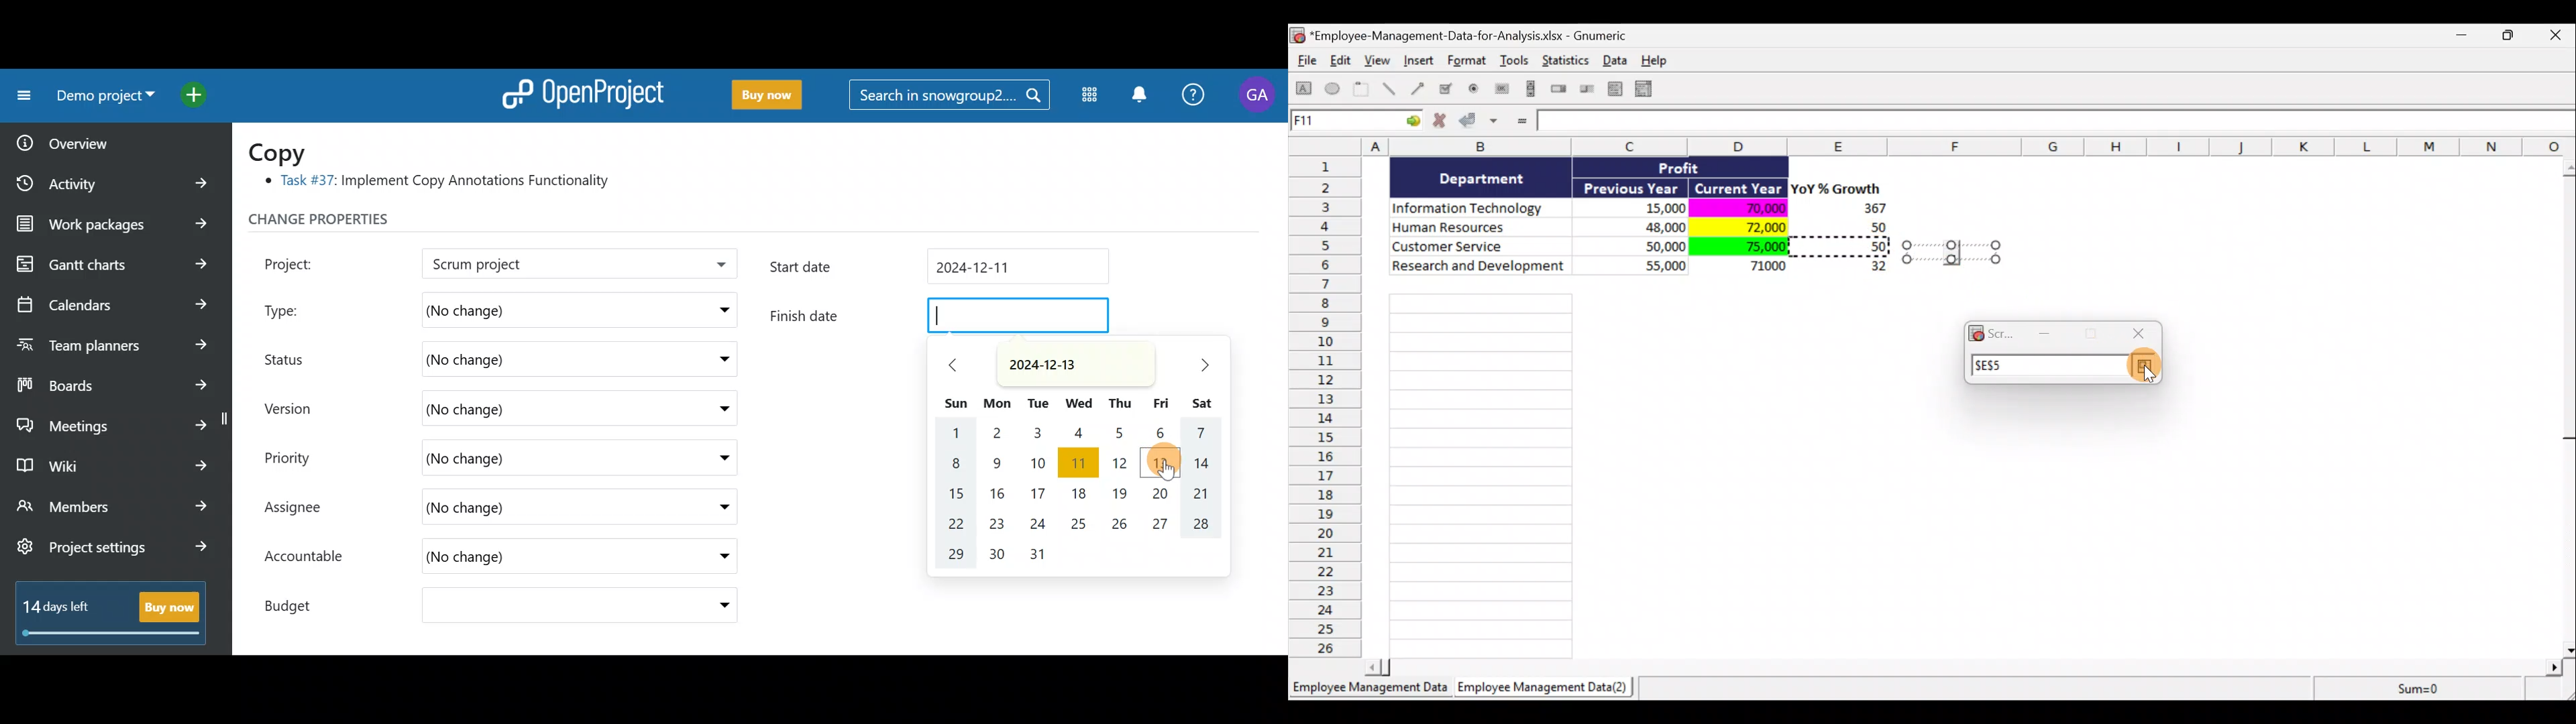 Image resolution: width=2576 pixels, height=728 pixels. I want to click on Back, so click(949, 364).